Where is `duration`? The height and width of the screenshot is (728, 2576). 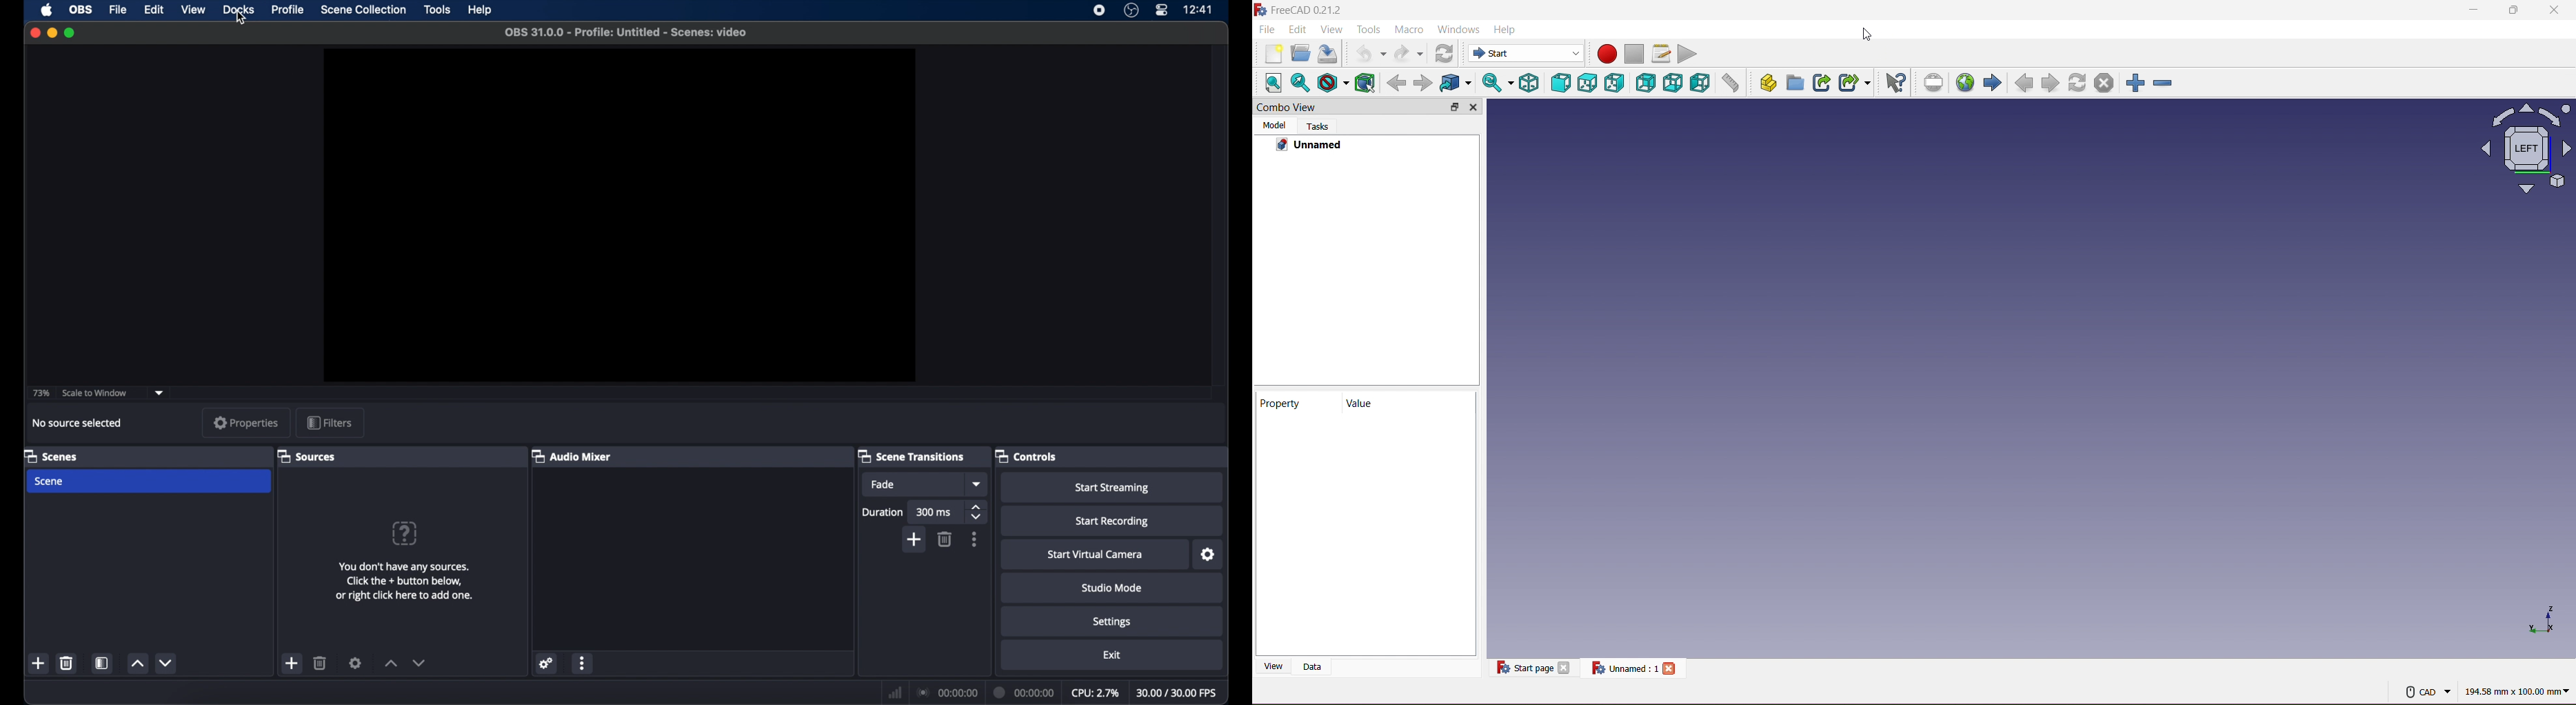 duration is located at coordinates (883, 512).